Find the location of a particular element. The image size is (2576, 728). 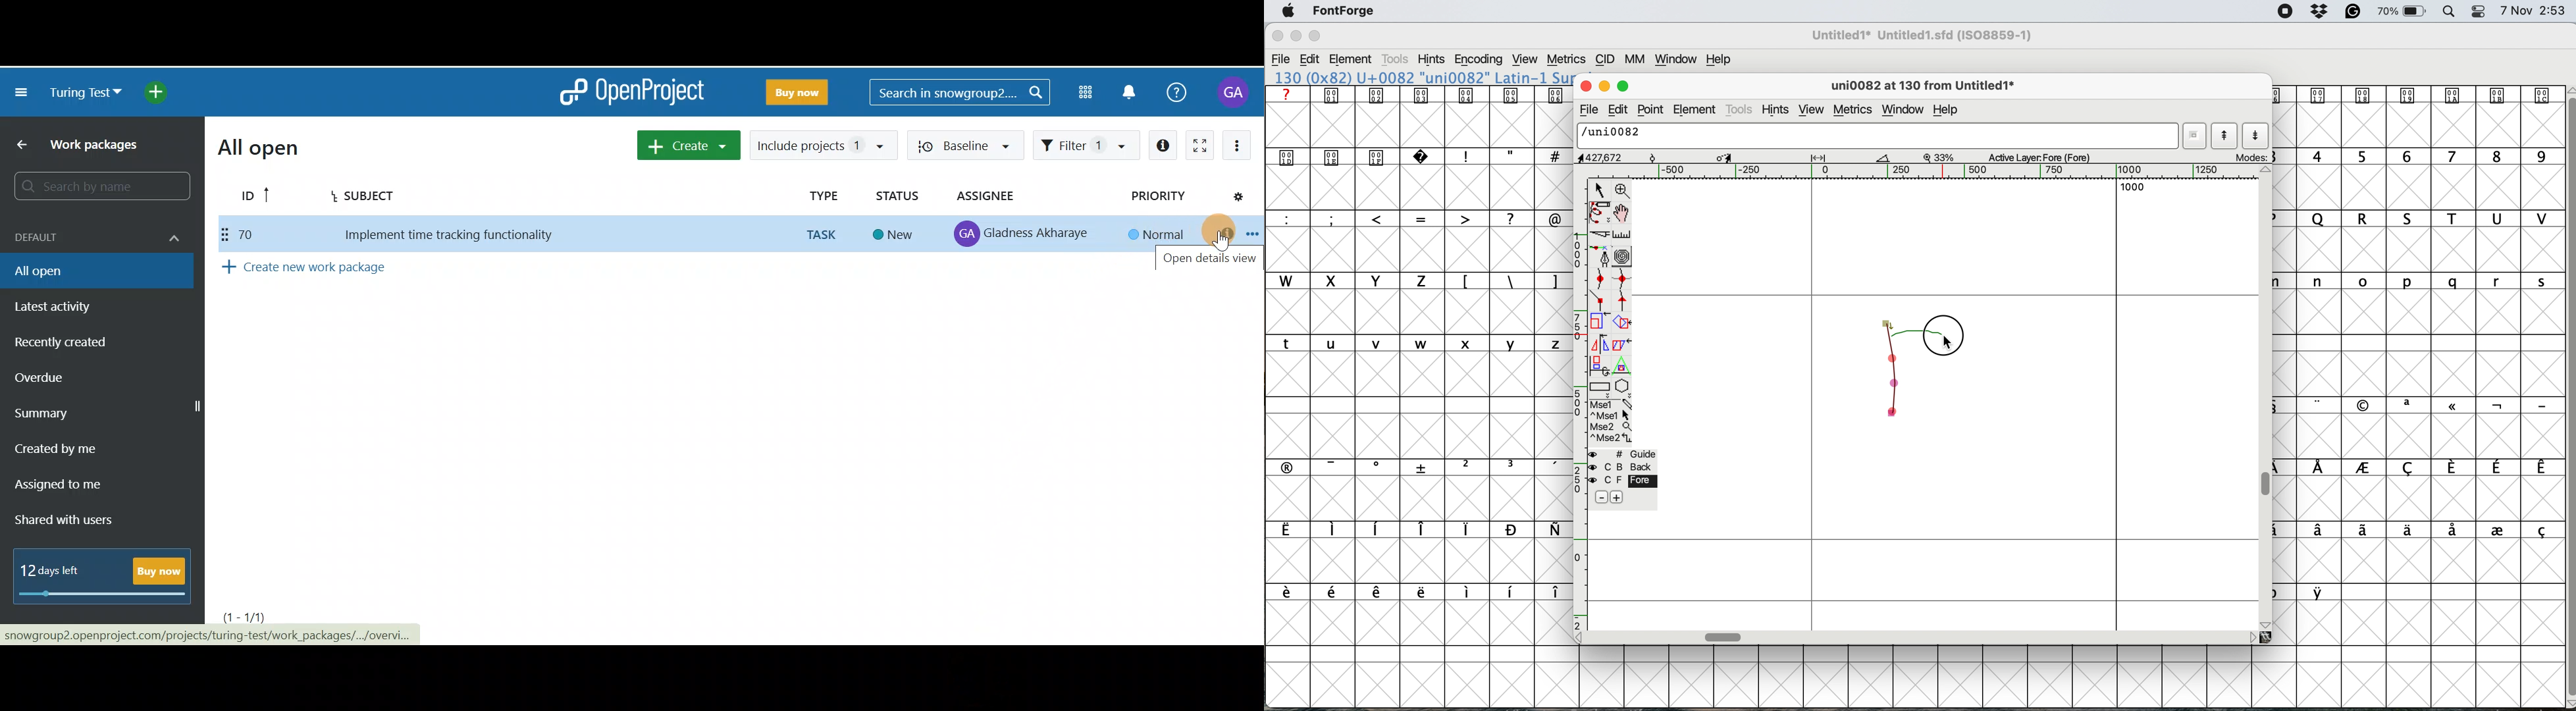

measure distance is located at coordinates (1622, 234).